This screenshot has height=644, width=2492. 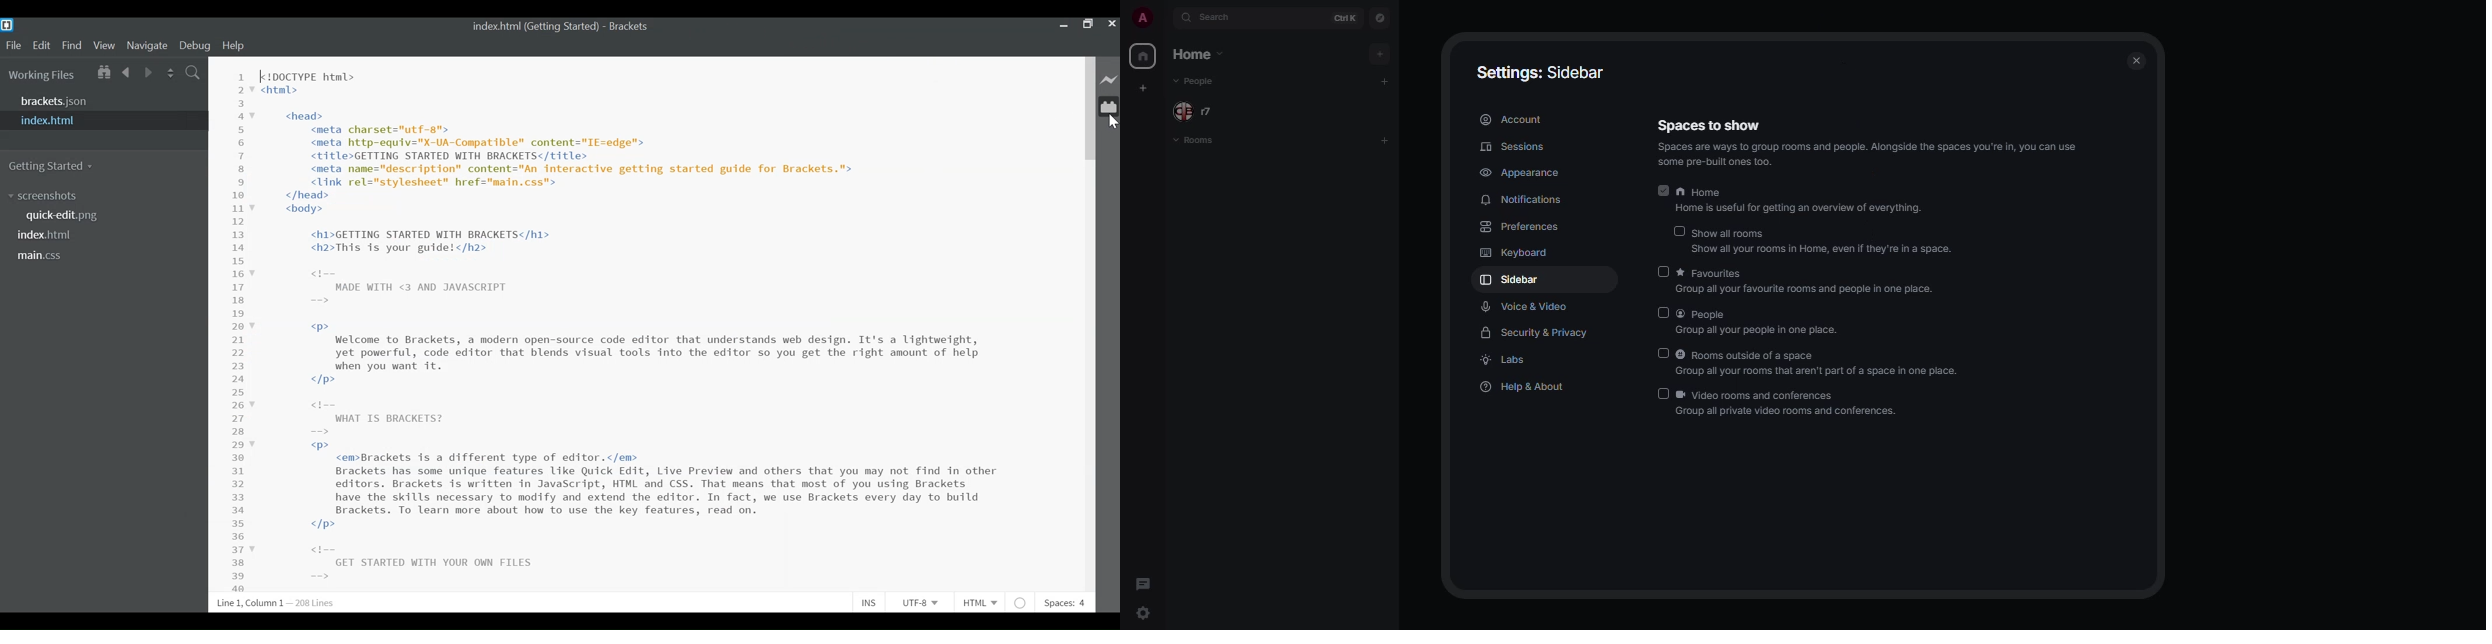 I want to click on Getting Started, so click(x=52, y=165).